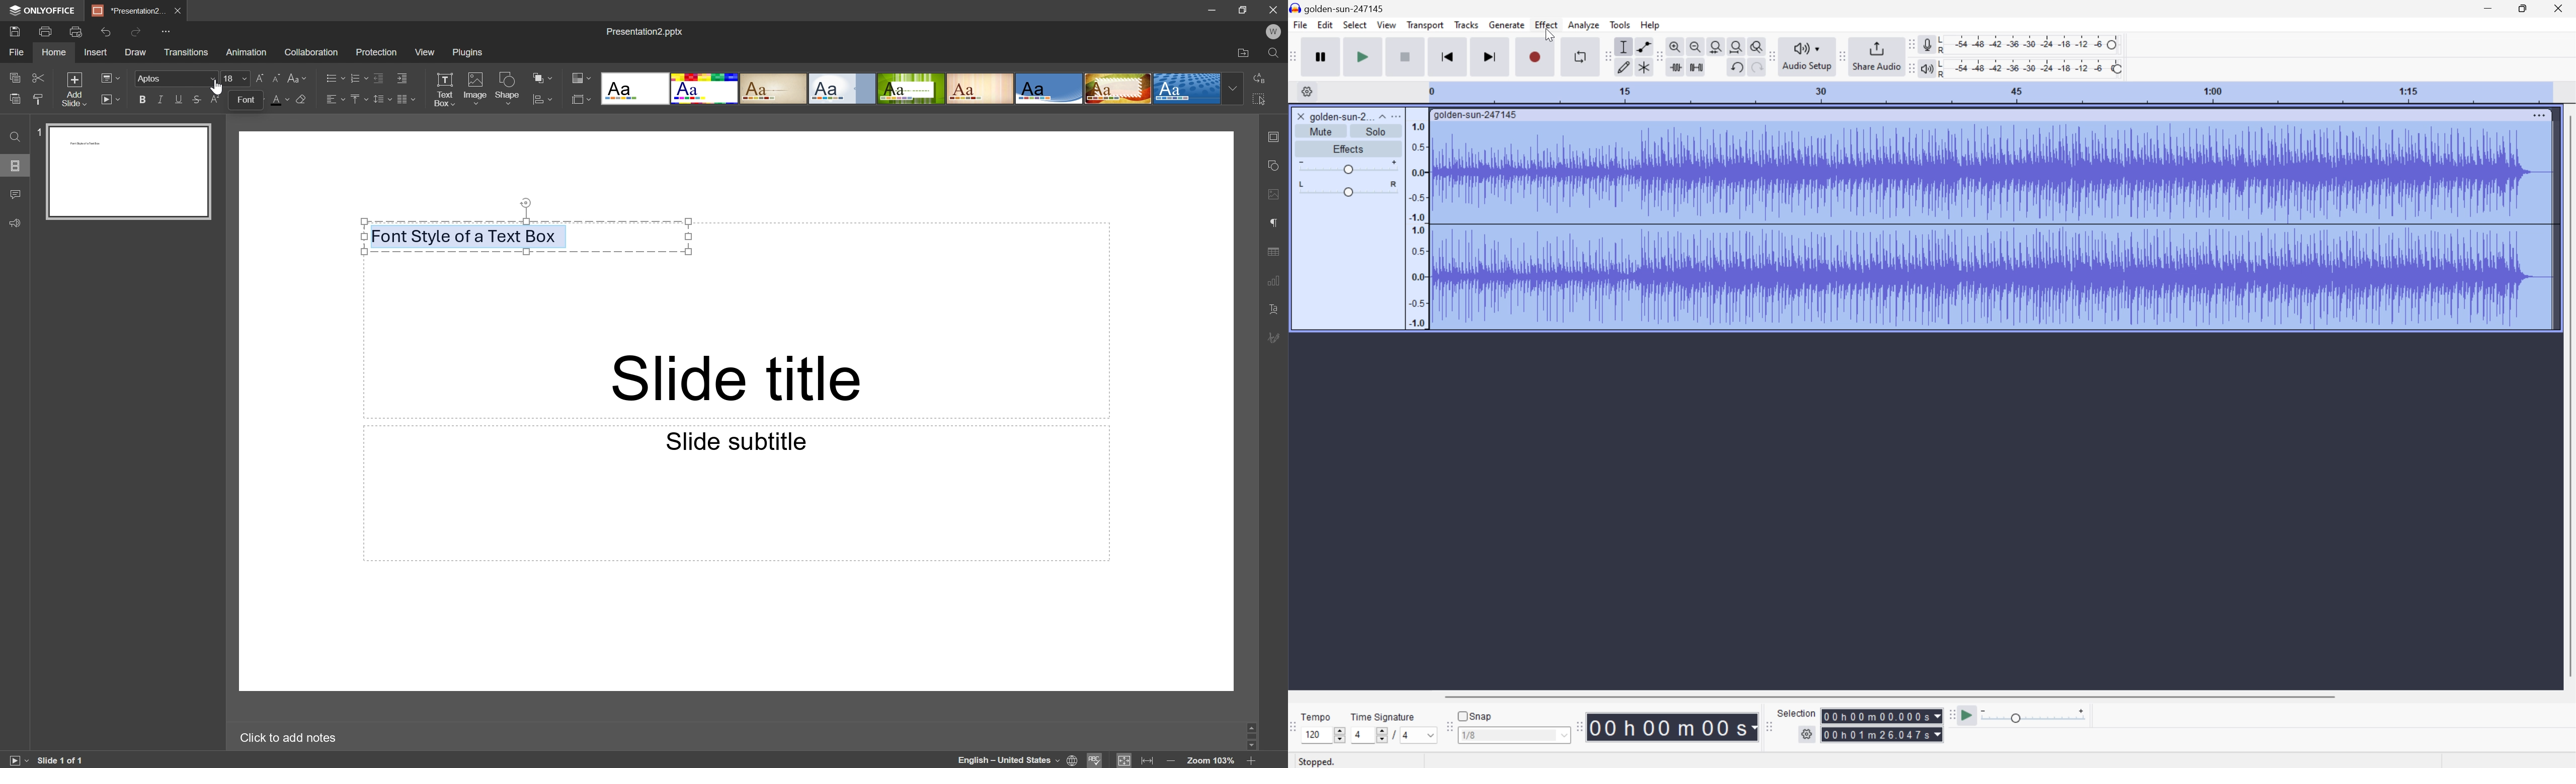 This screenshot has width=2576, height=784. Describe the element at coordinates (358, 98) in the screenshot. I see `Vertical Align` at that location.